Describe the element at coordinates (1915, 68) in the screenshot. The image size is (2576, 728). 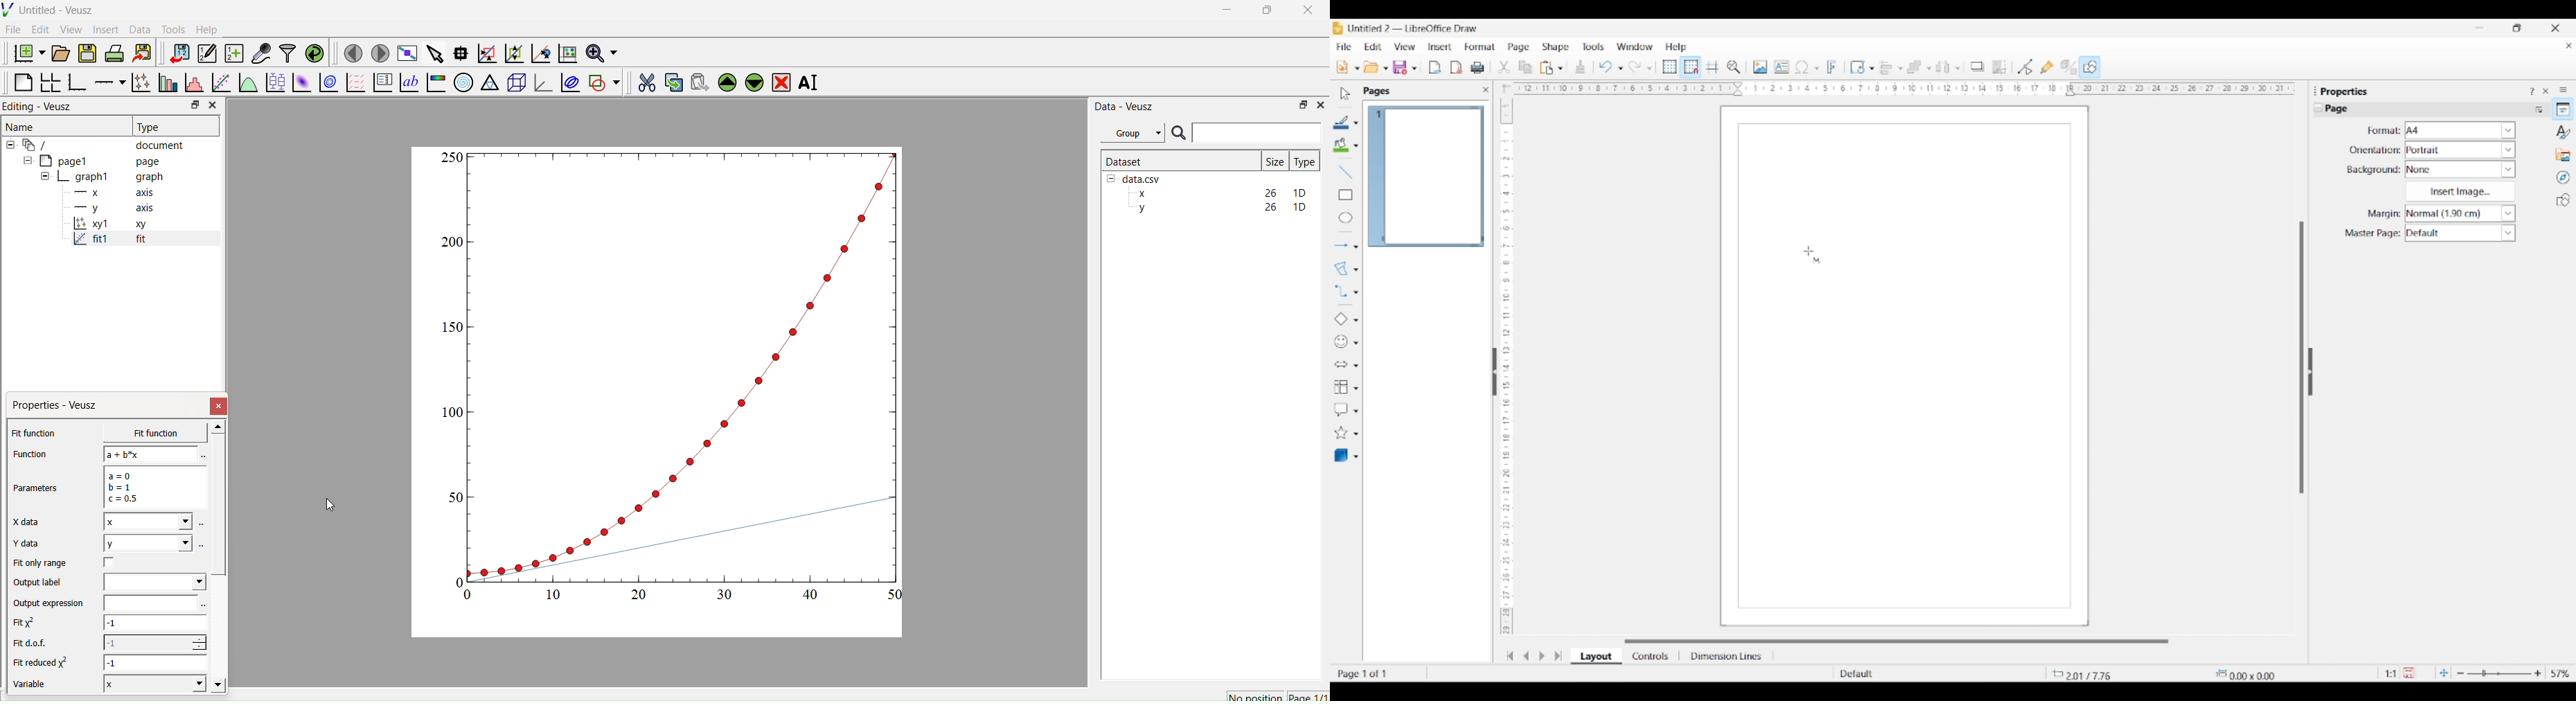
I see `Selected arrangement` at that location.